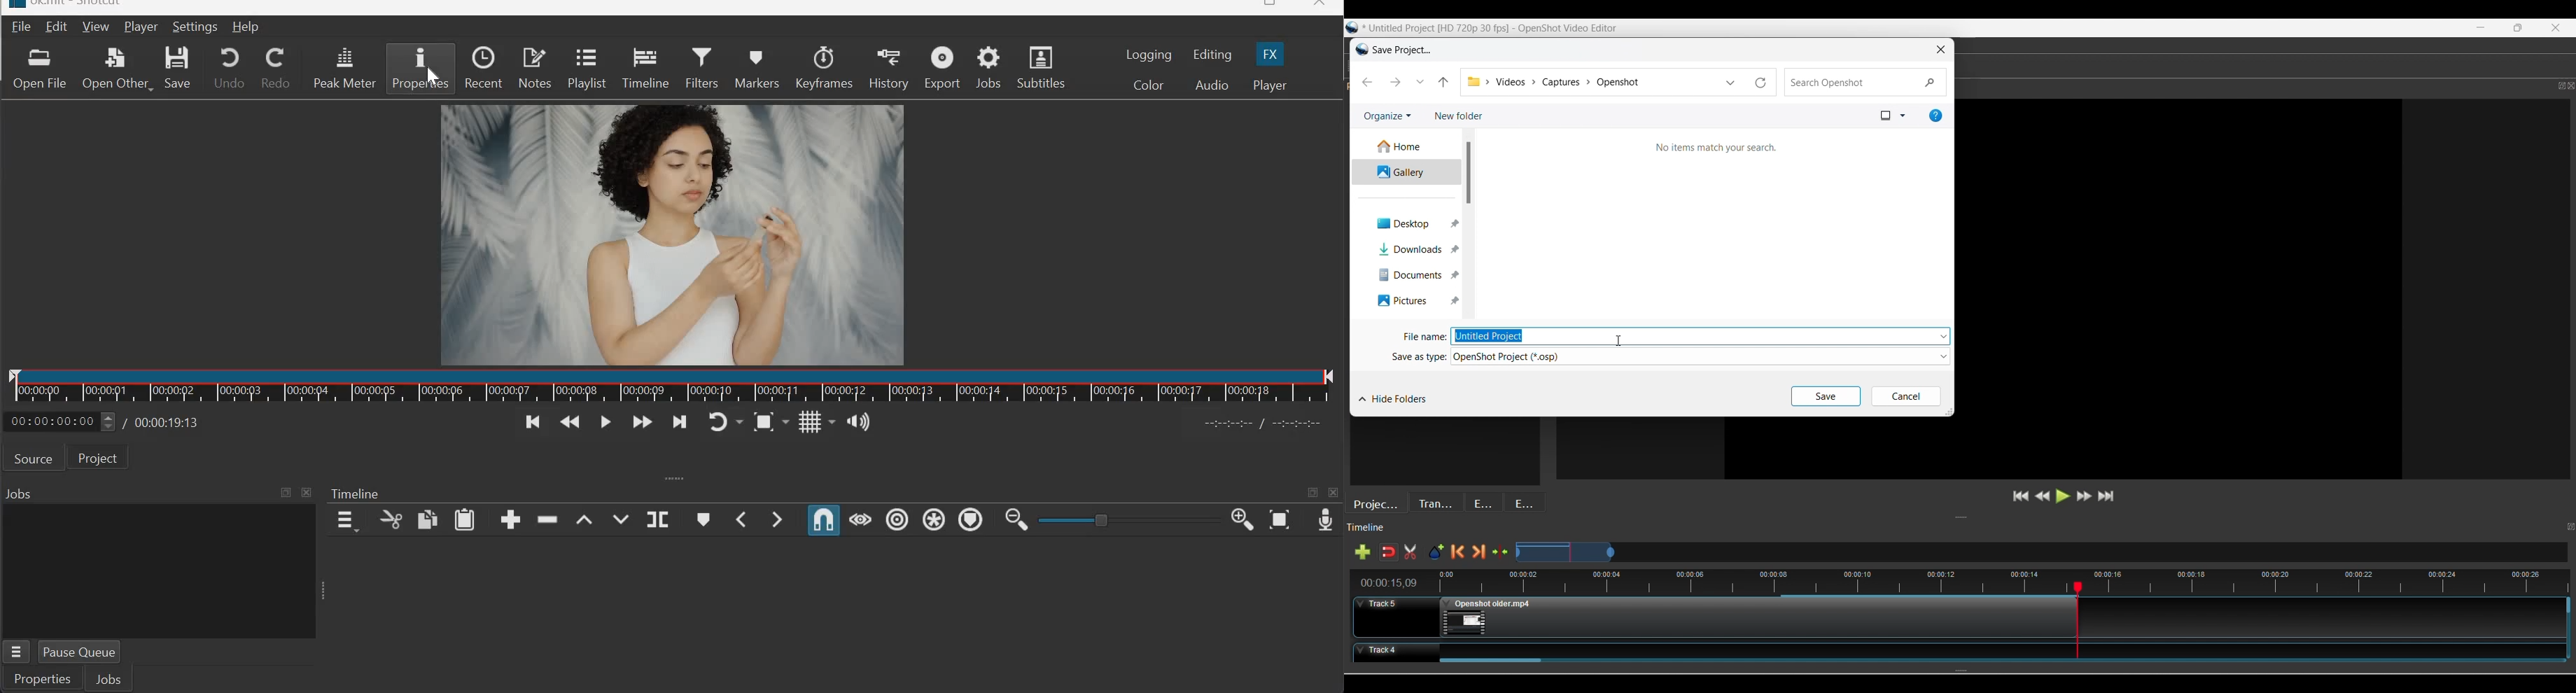 The height and width of the screenshot is (700, 2576). What do you see at coordinates (780, 518) in the screenshot?
I see `Next Marker` at bounding box center [780, 518].